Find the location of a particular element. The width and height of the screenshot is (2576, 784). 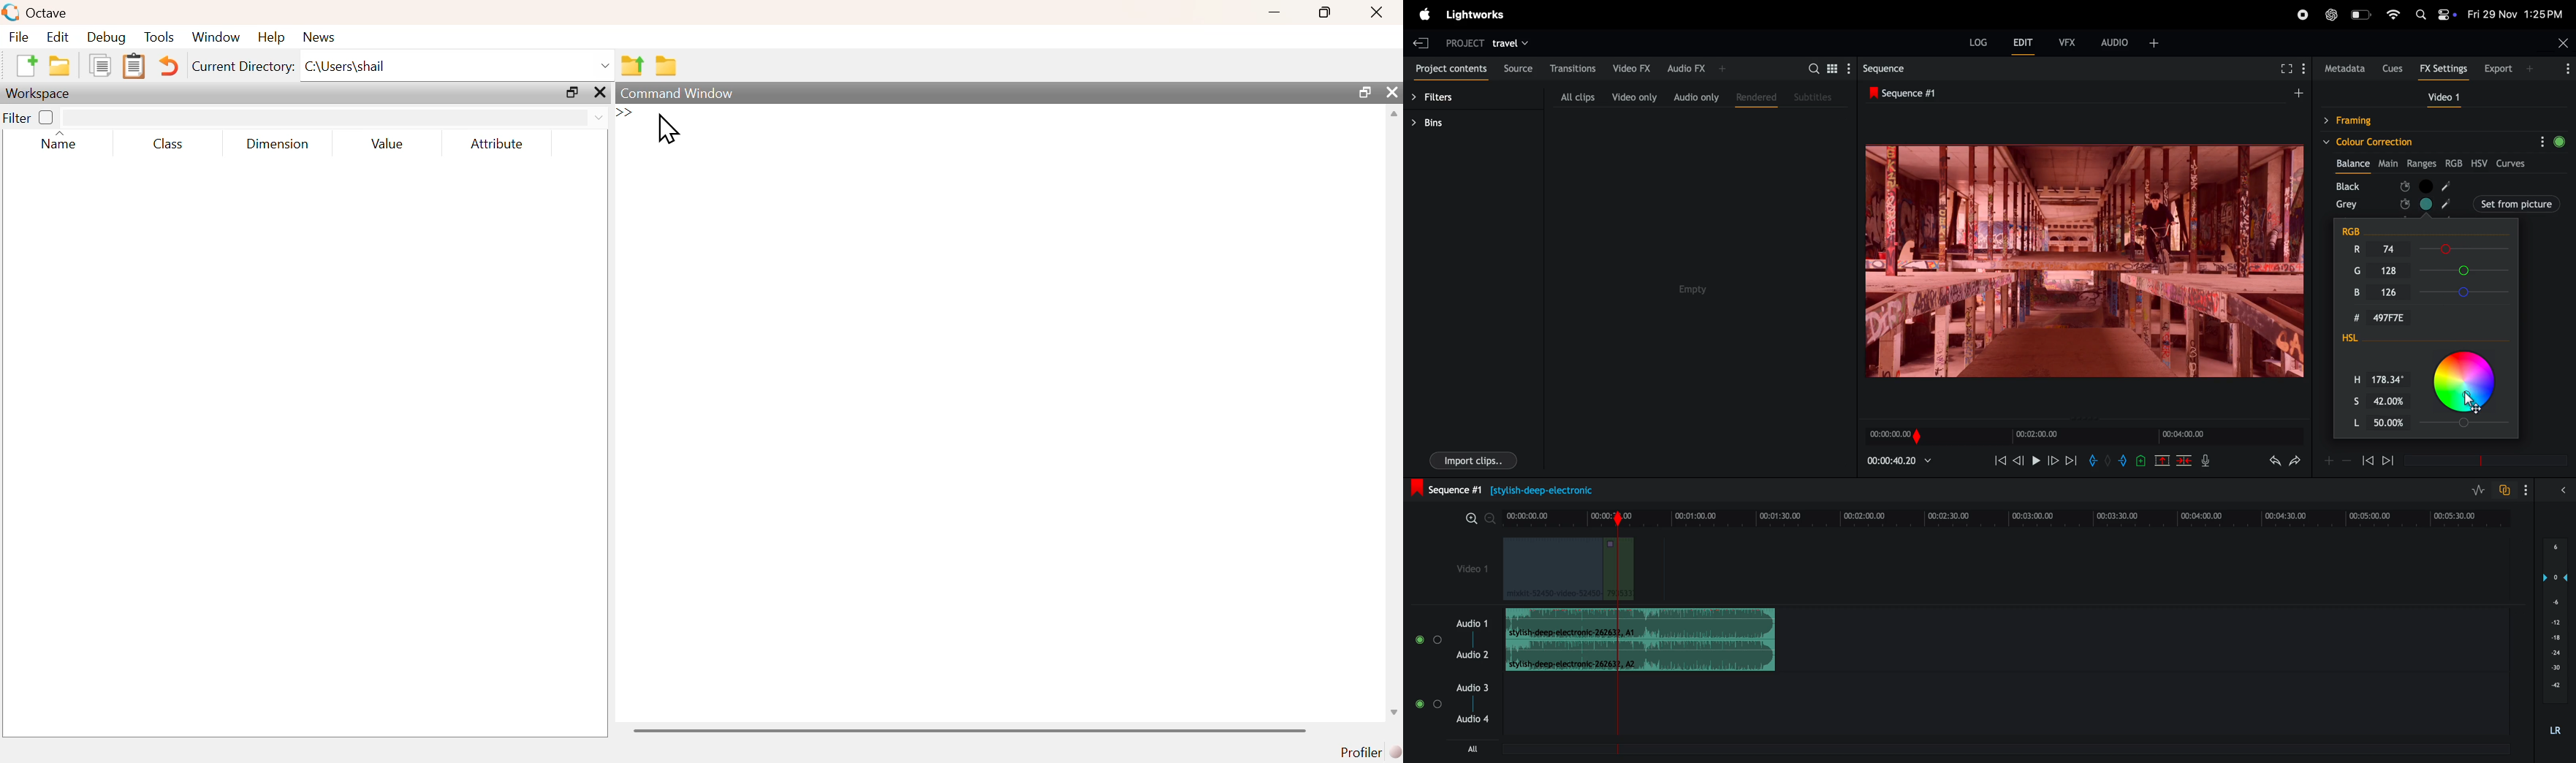

cursor is located at coordinates (2471, 399).